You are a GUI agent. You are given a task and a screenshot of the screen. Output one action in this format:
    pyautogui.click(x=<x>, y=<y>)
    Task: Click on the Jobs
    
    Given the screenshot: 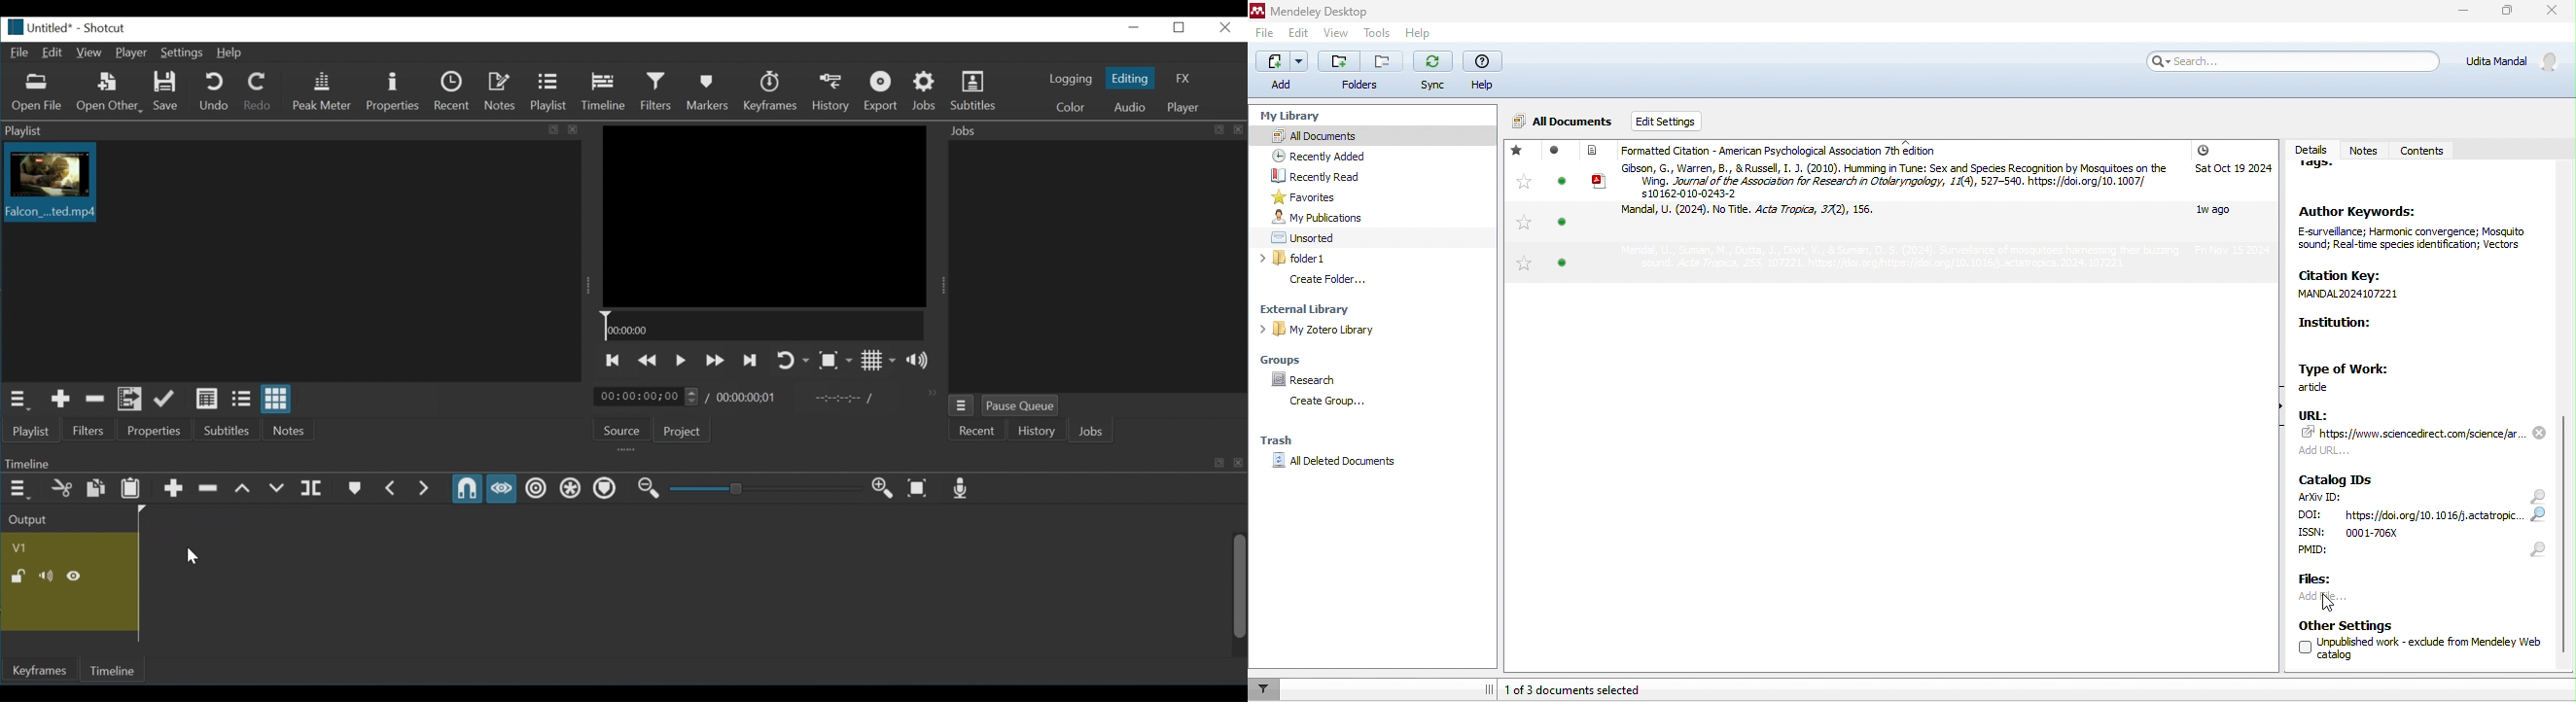 What is the action you would take?
    pyautogui.click(x=926, y=91)
    